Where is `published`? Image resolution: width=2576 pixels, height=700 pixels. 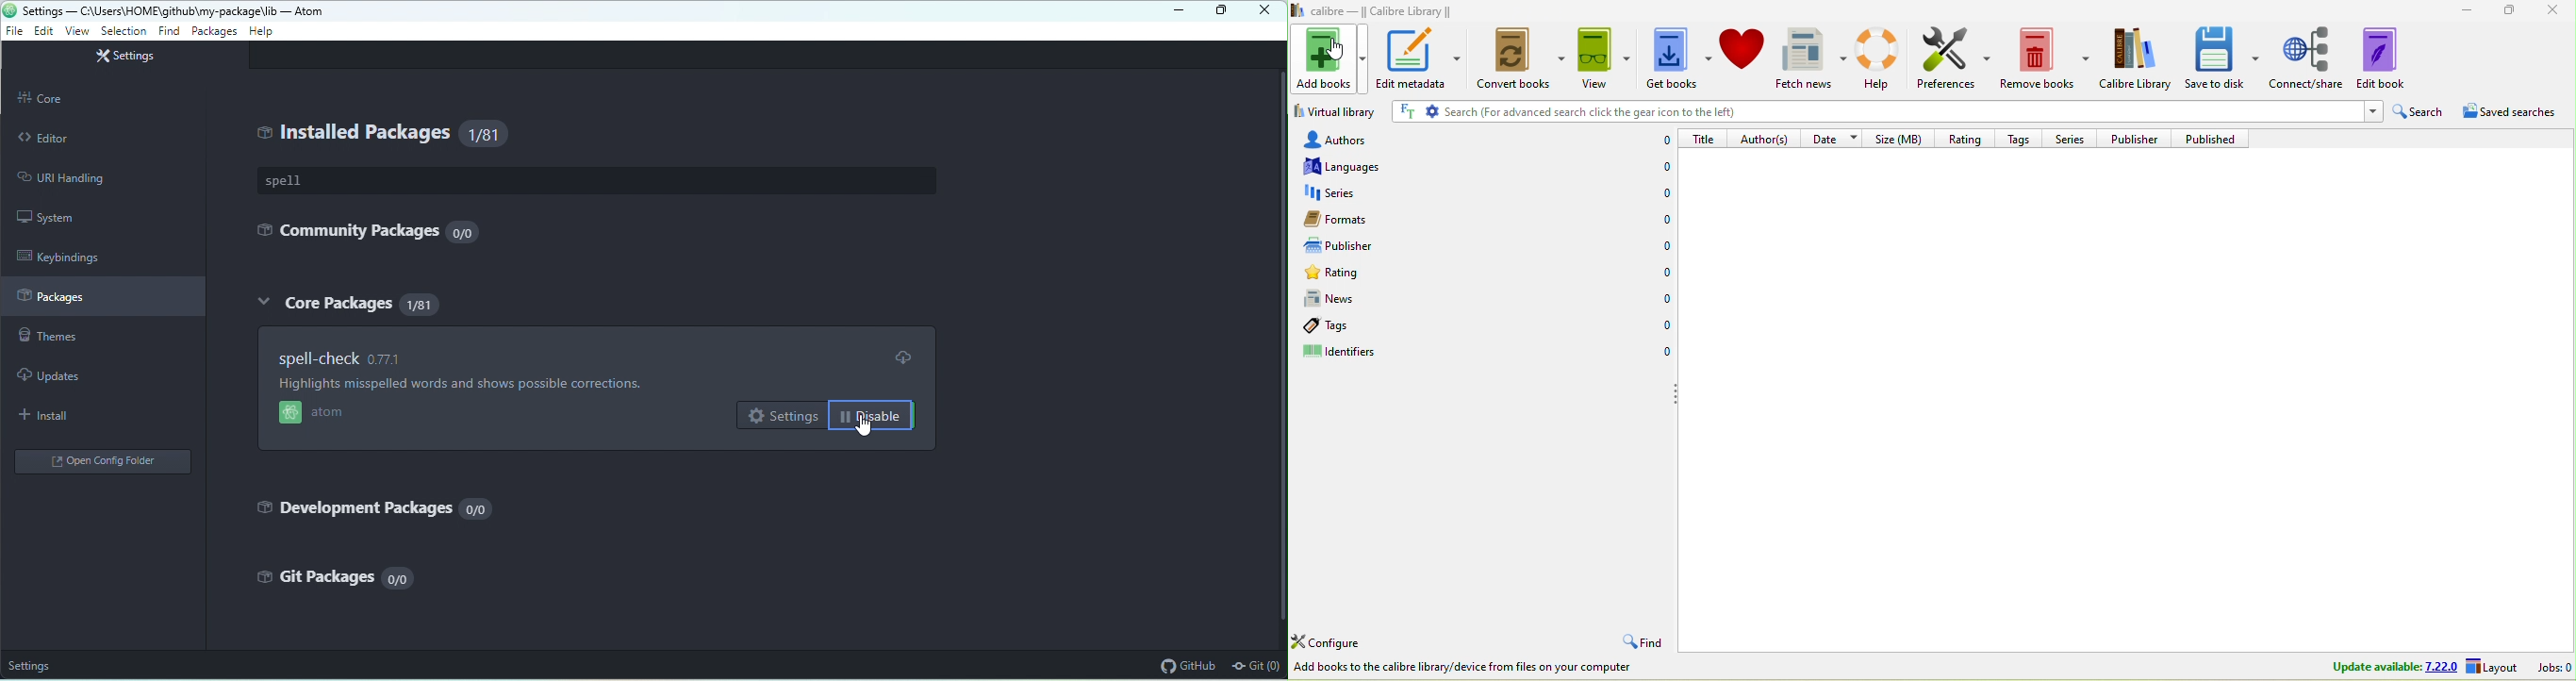
published is located at coordinates (2217, 139).